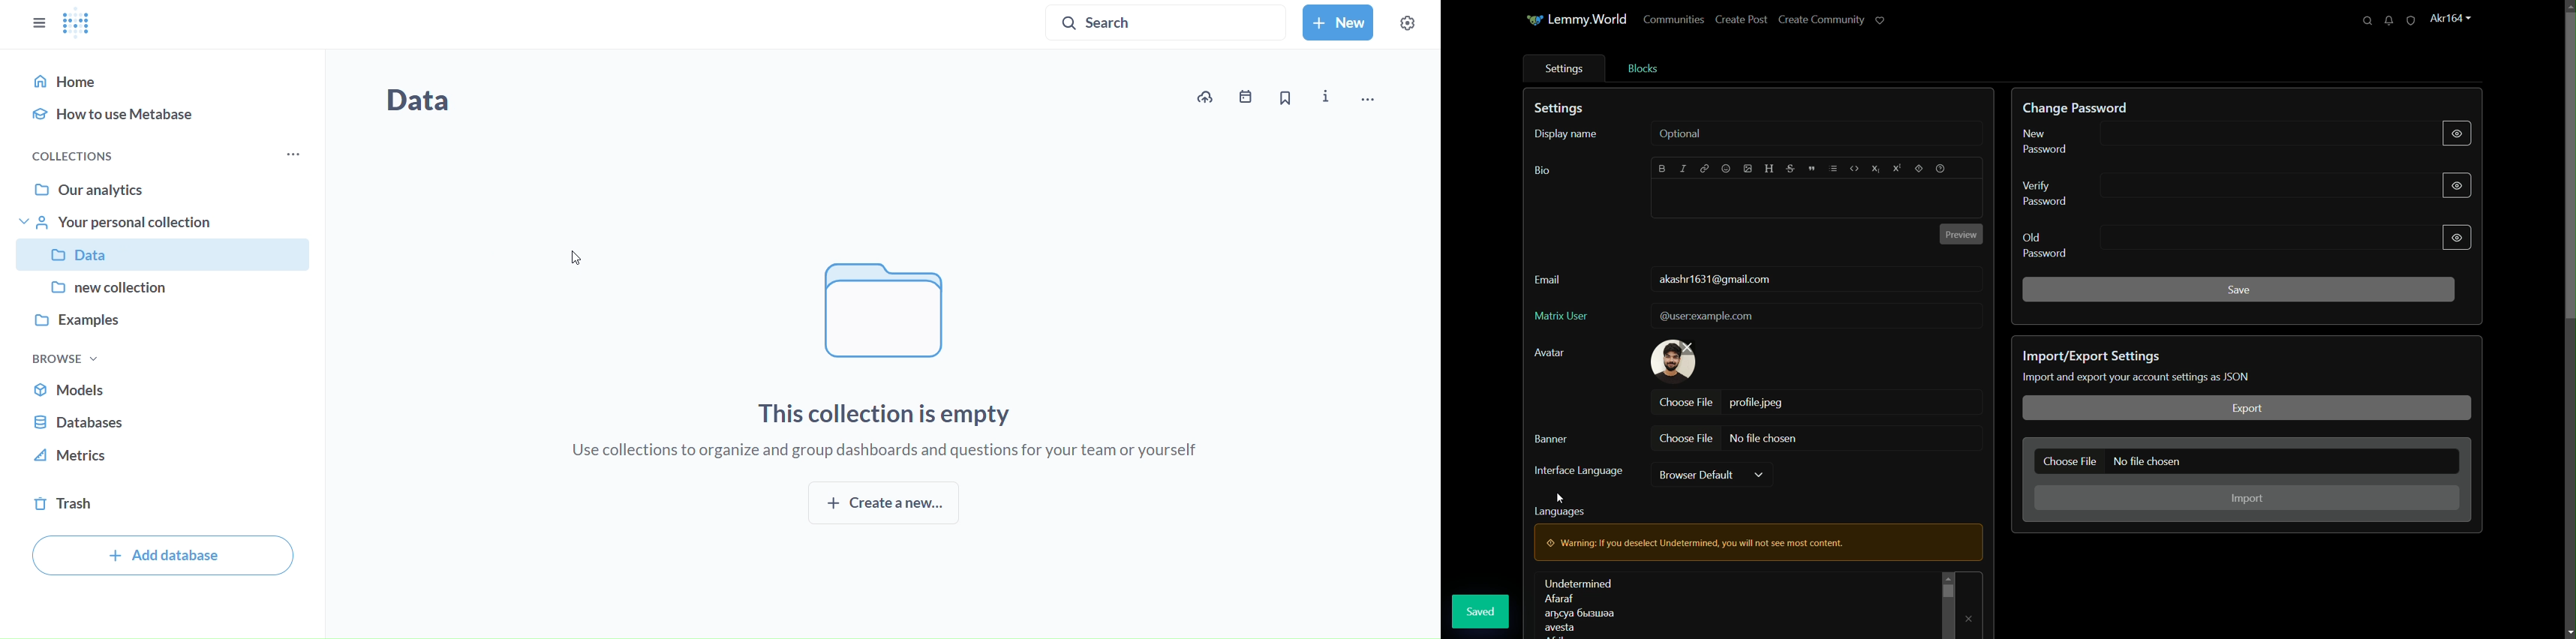 This screenshot has height=644, width=2576. I want to click on header, so click(1770, 169).